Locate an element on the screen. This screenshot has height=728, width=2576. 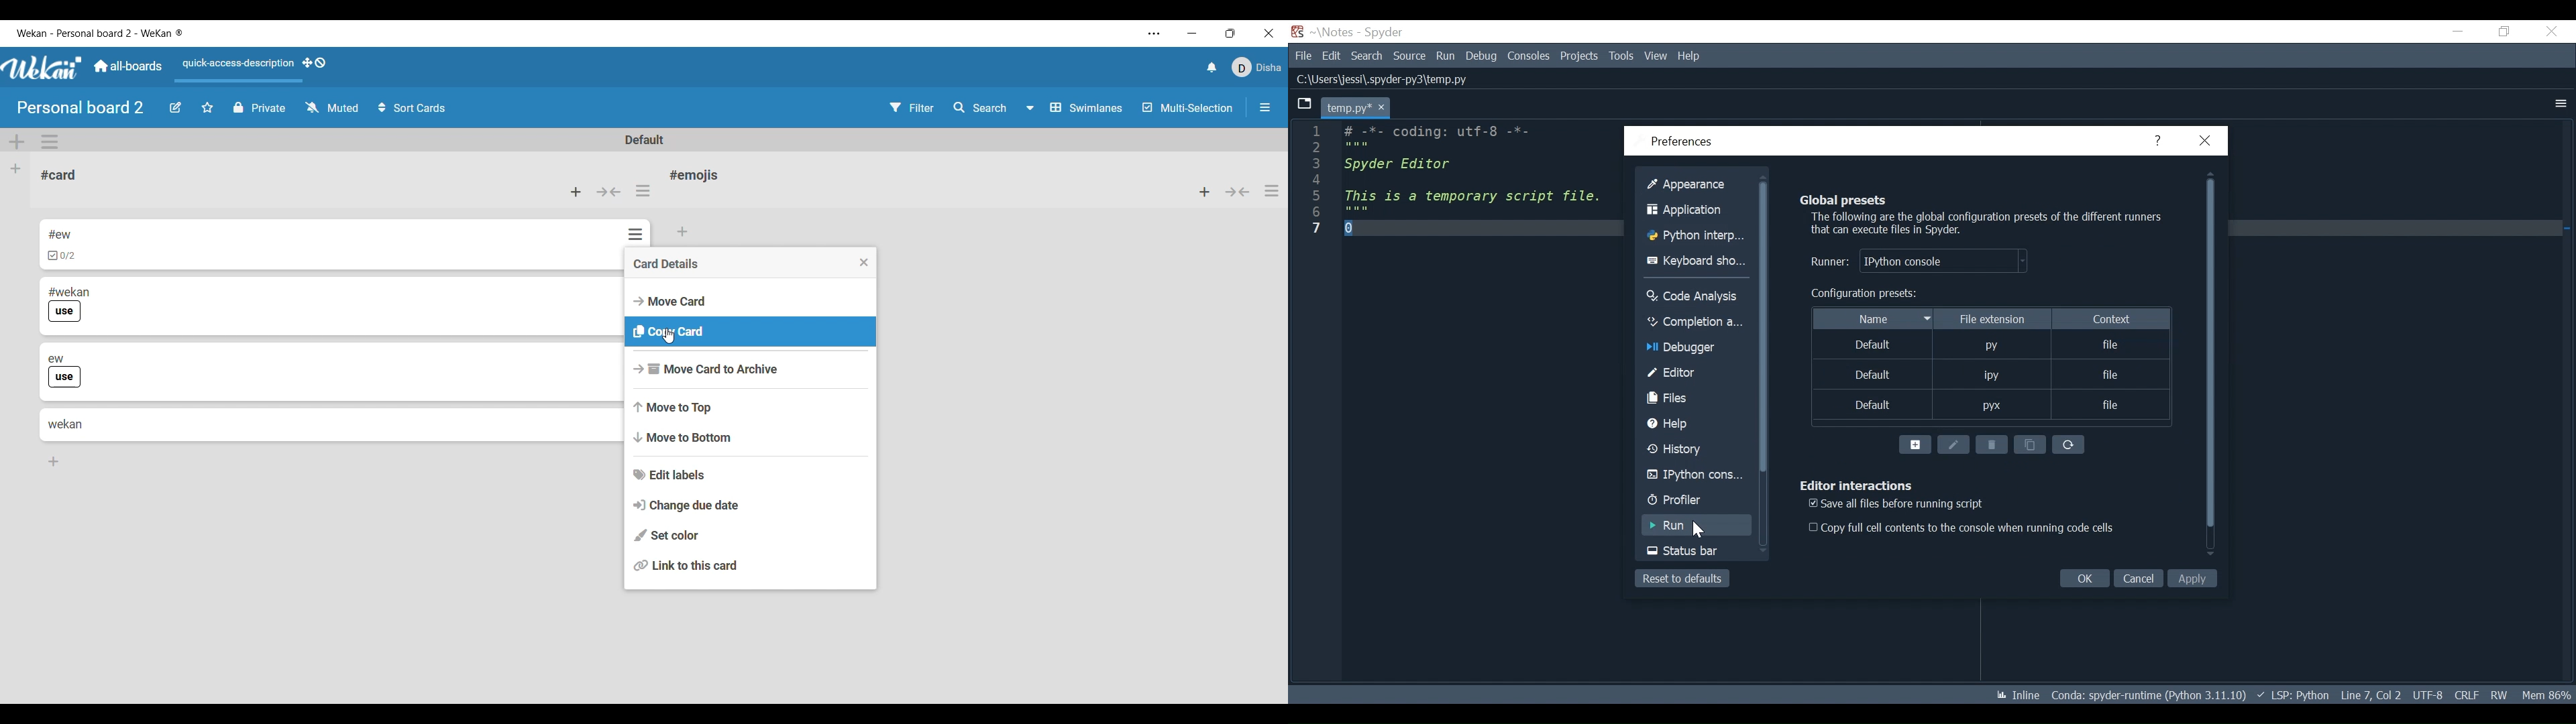
 is located at coordinates (1483, 56).